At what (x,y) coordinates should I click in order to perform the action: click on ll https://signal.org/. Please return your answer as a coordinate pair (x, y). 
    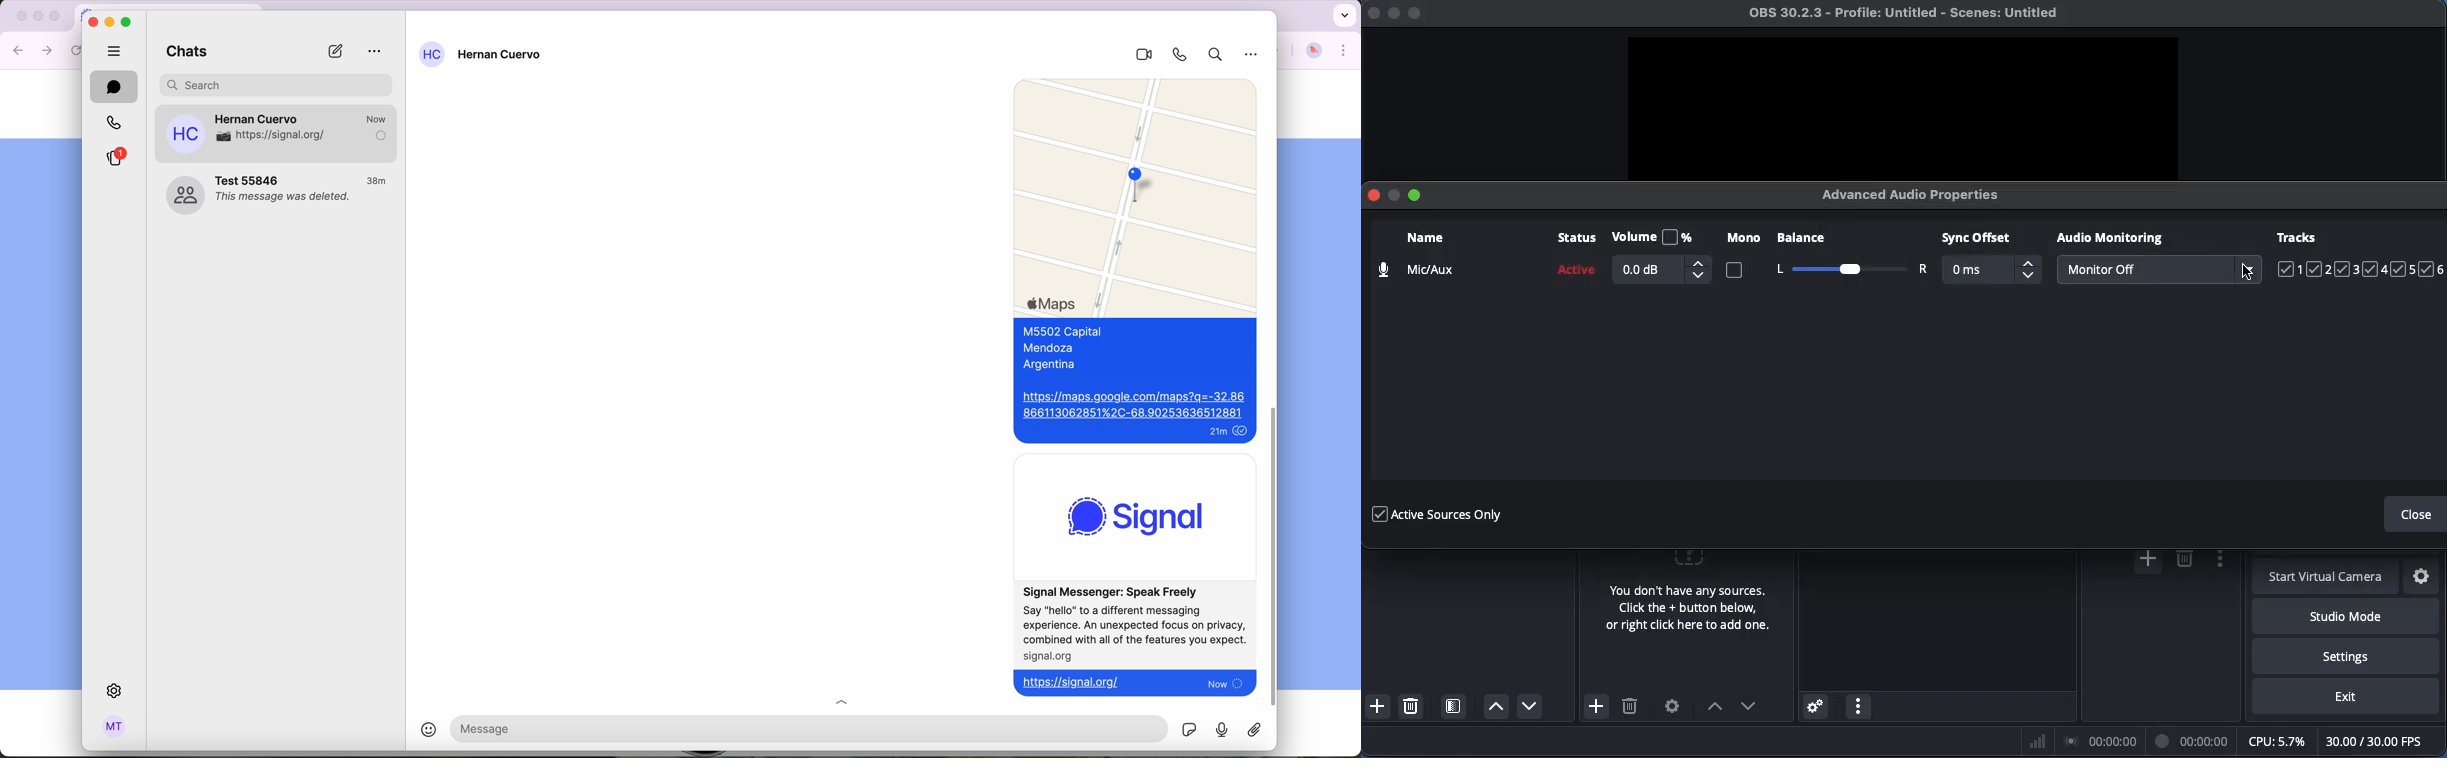
    Looking at the image, I should click on (1076, 682).